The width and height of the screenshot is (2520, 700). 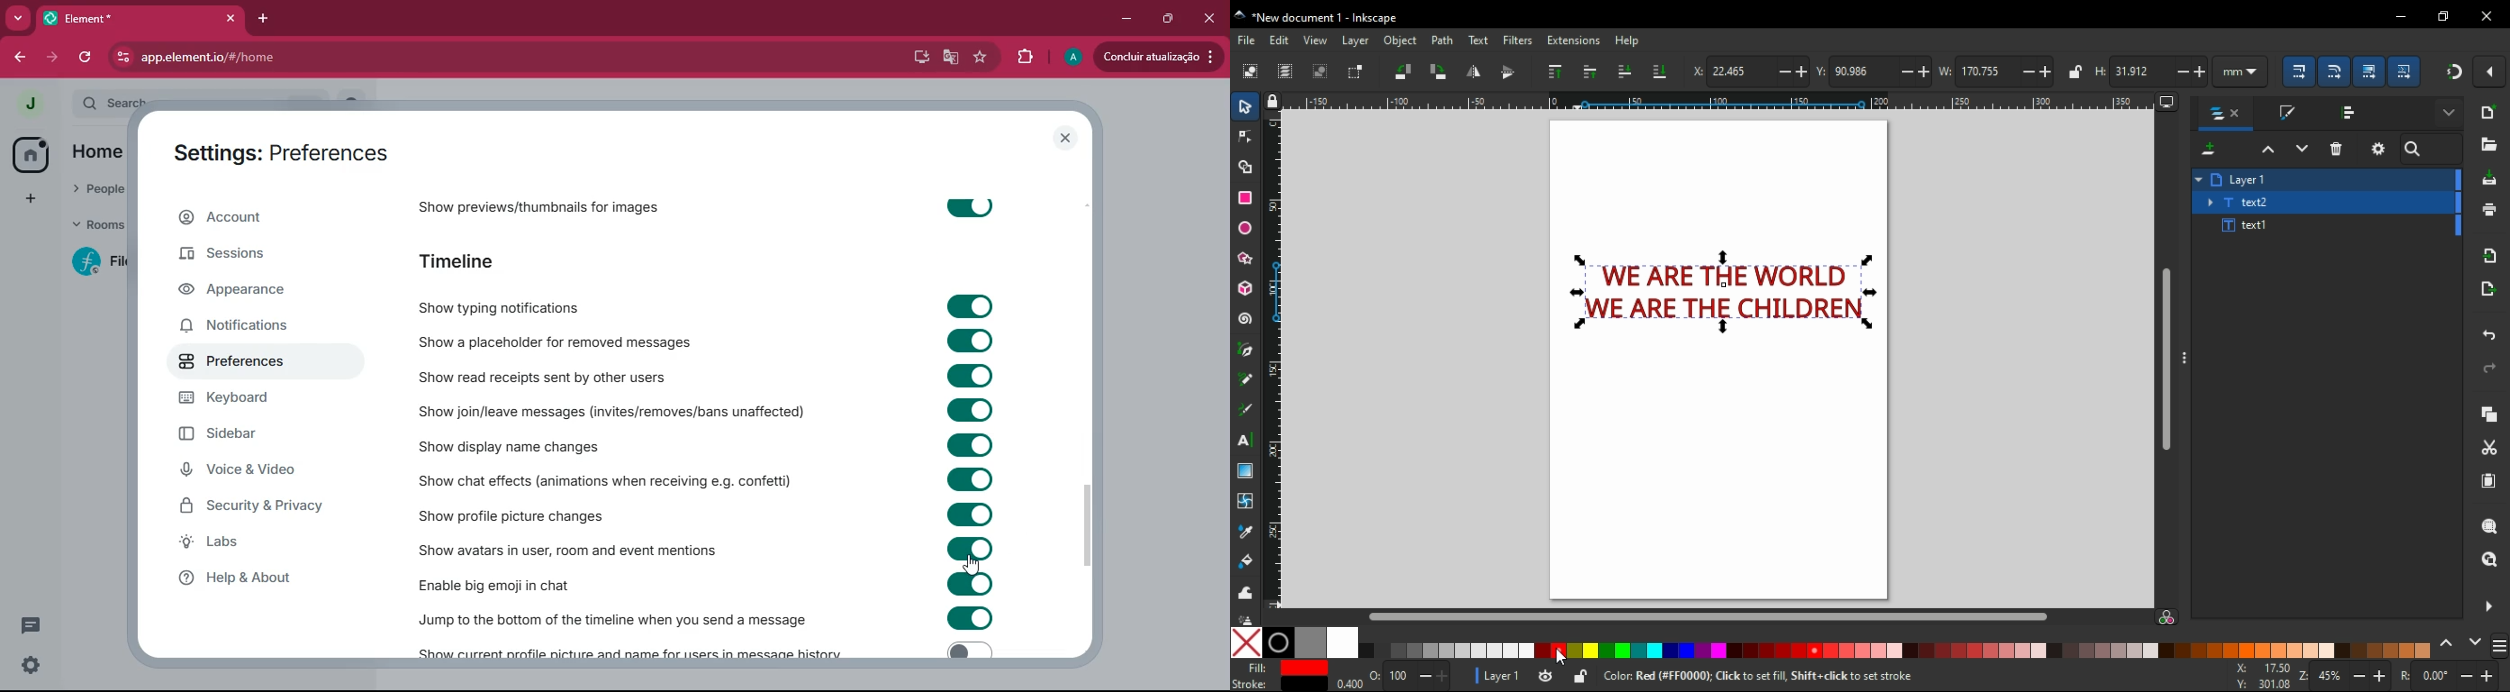 What do you see at coordinates (1278, 685) in the screenshot?
I see `stoke color selected` at bounding box center [1278, 685].